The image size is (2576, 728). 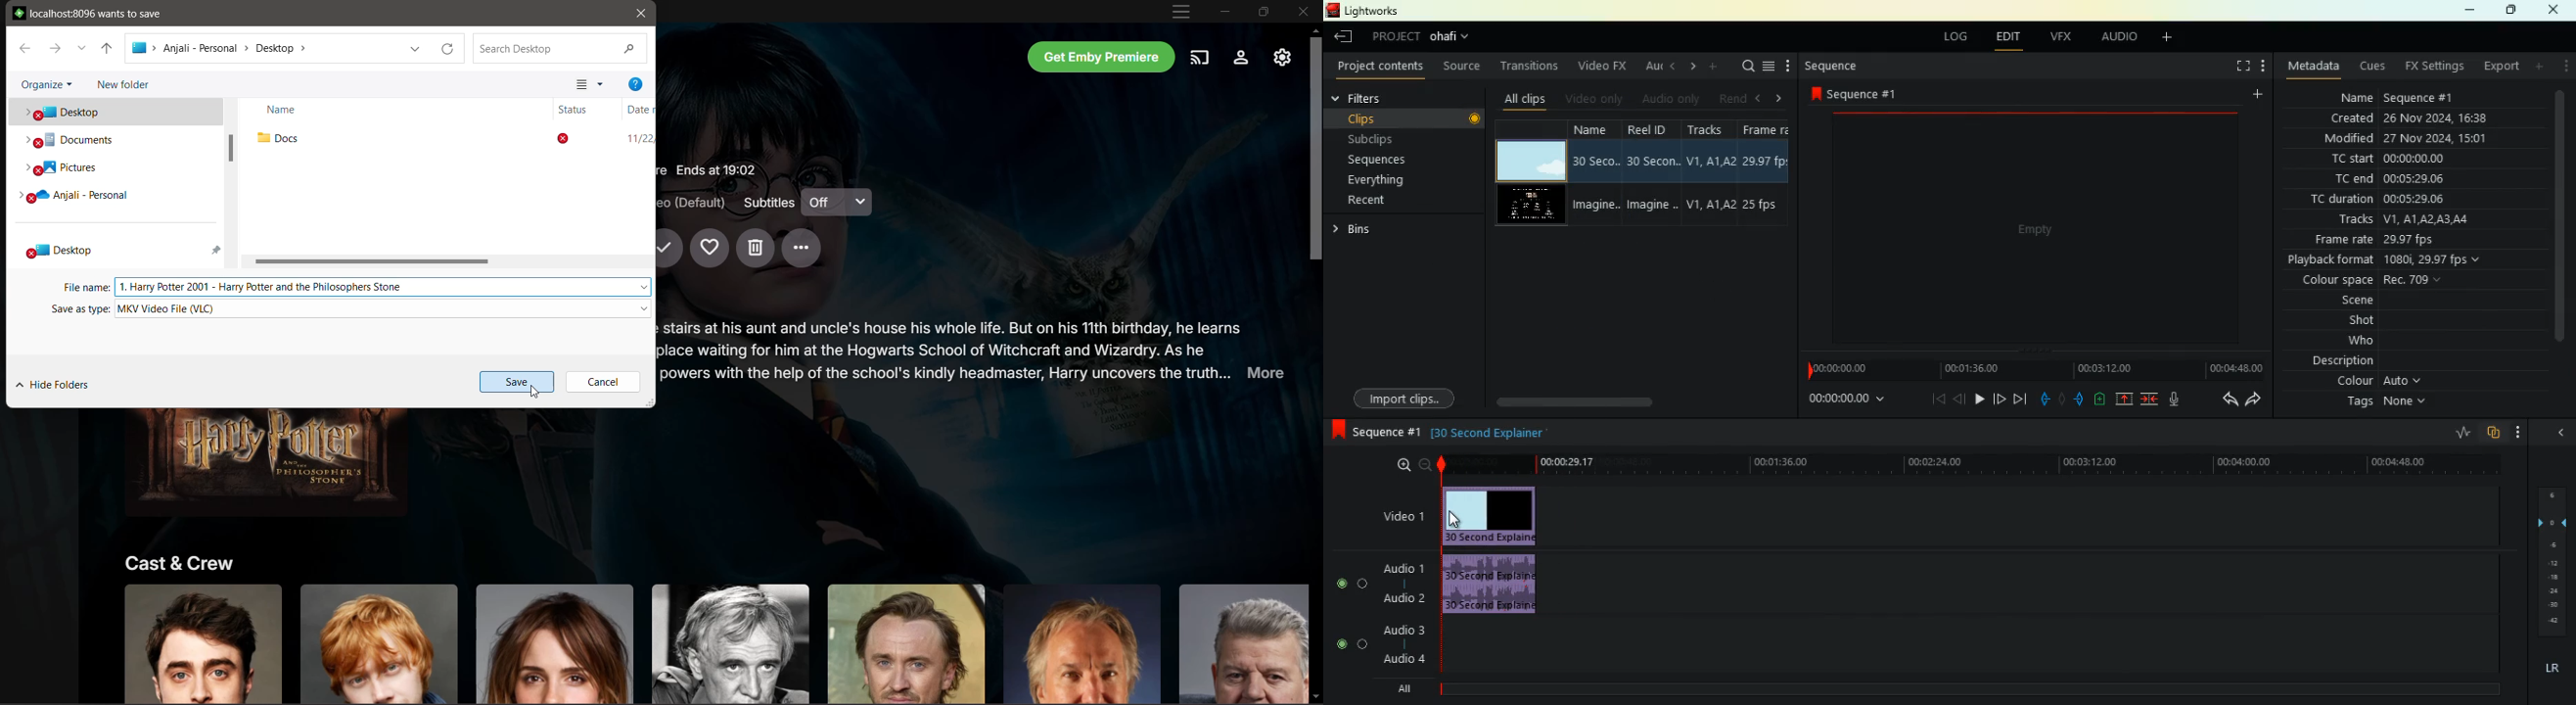 What do you see at coordinates (641, 139) in the screenshot?
I see `Date of folder creation` at bounding box center [641, 139].